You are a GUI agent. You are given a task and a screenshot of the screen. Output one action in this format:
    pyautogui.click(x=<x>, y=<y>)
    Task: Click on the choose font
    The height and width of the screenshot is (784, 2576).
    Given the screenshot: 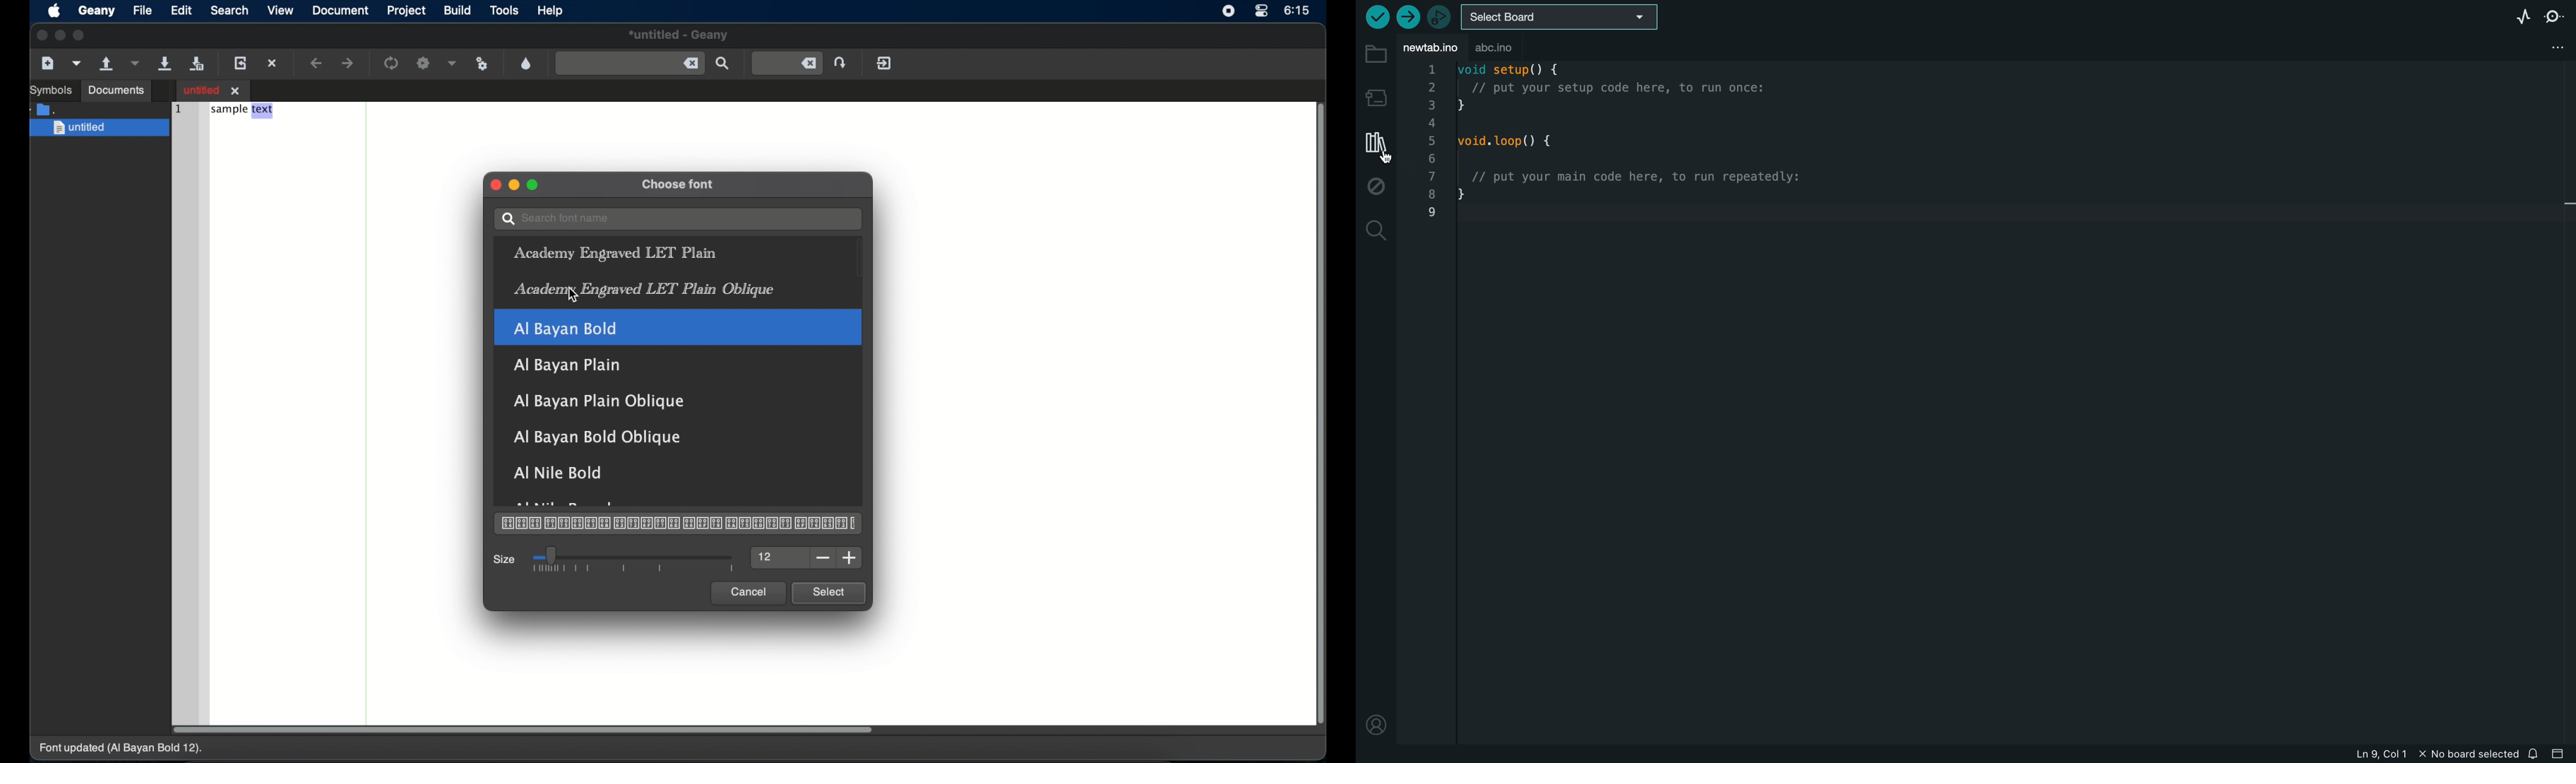 What is the action you would take?
    pyautogui.click(x=679, y=185)
    